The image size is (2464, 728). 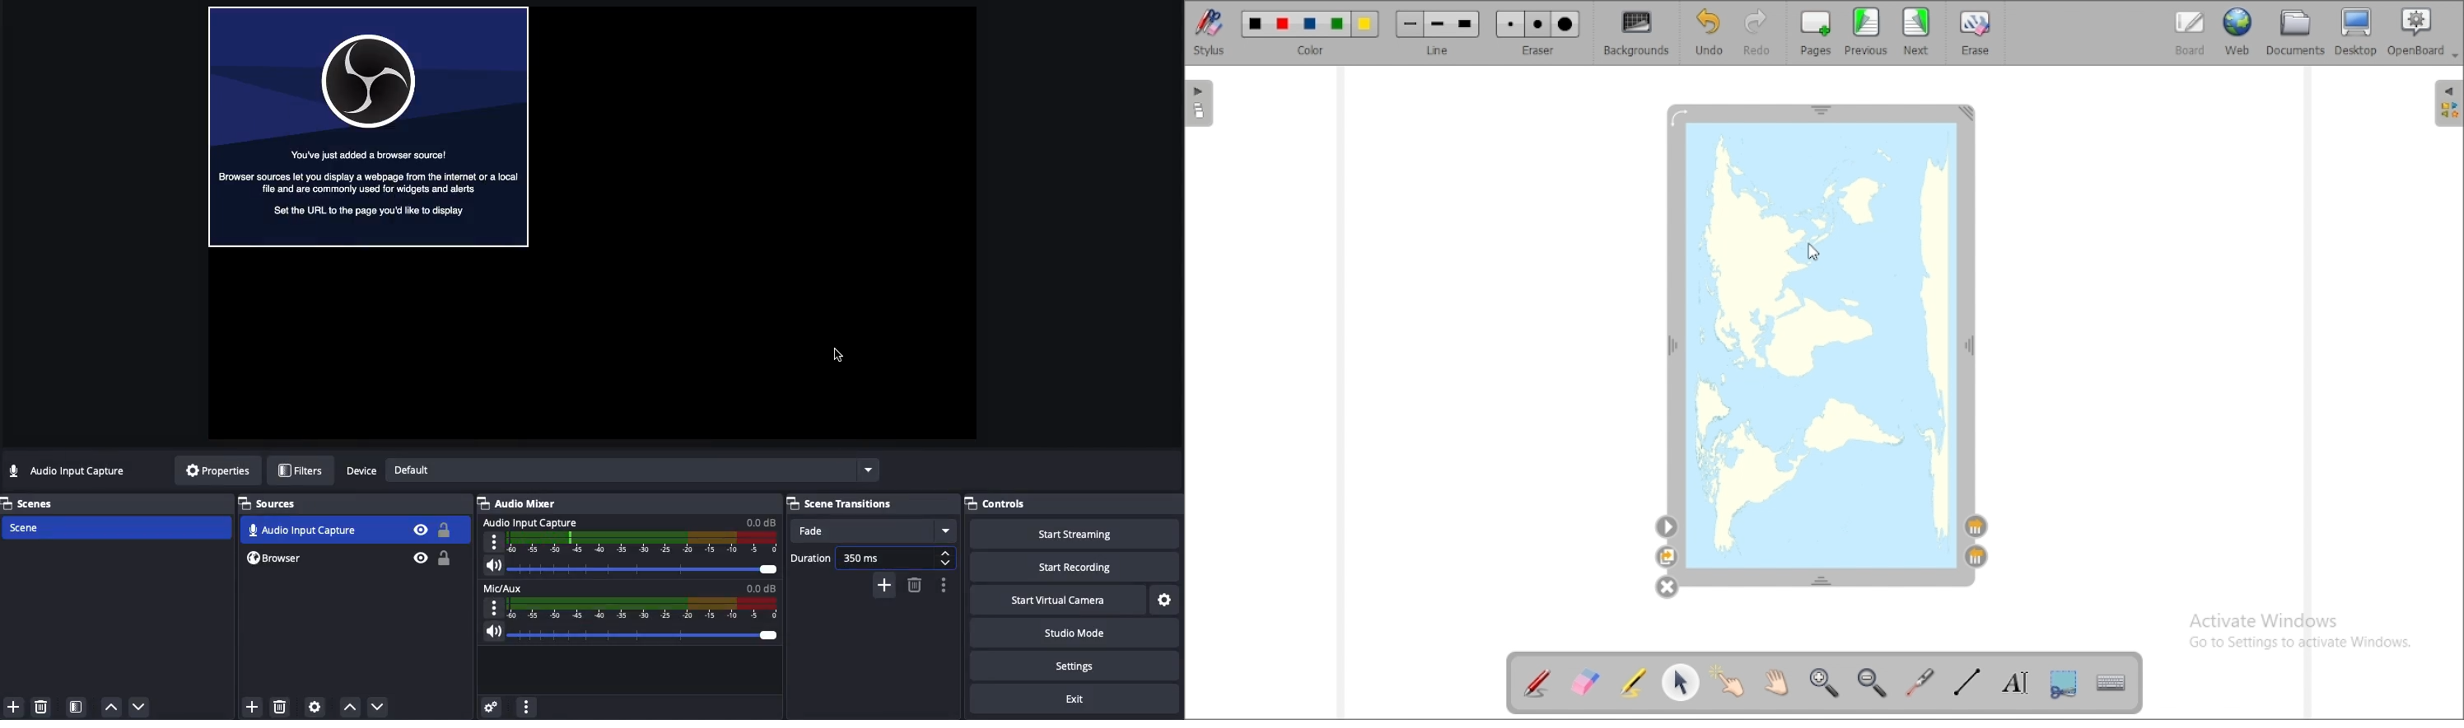 I want to click on Mic/Aux, so click(x=631, y=610).